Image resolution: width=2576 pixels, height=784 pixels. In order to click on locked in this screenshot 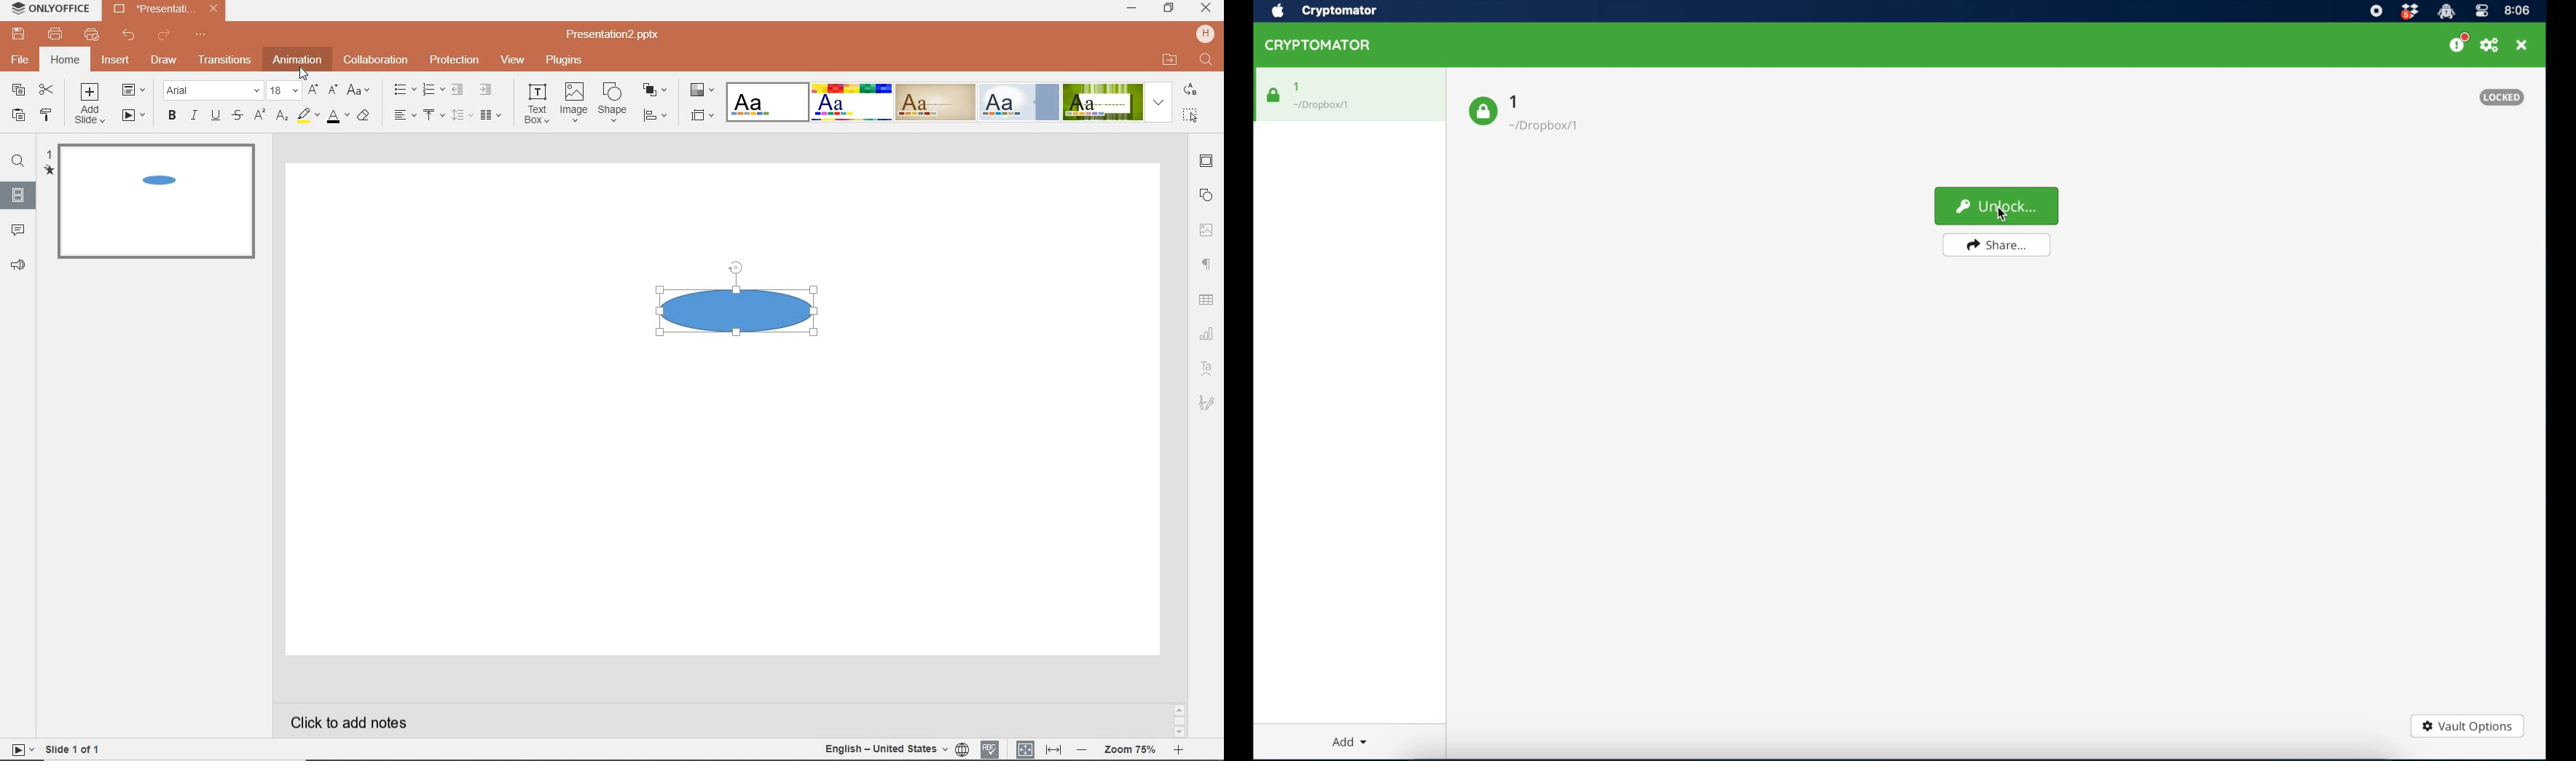, I will do `click(2501, 97)`.